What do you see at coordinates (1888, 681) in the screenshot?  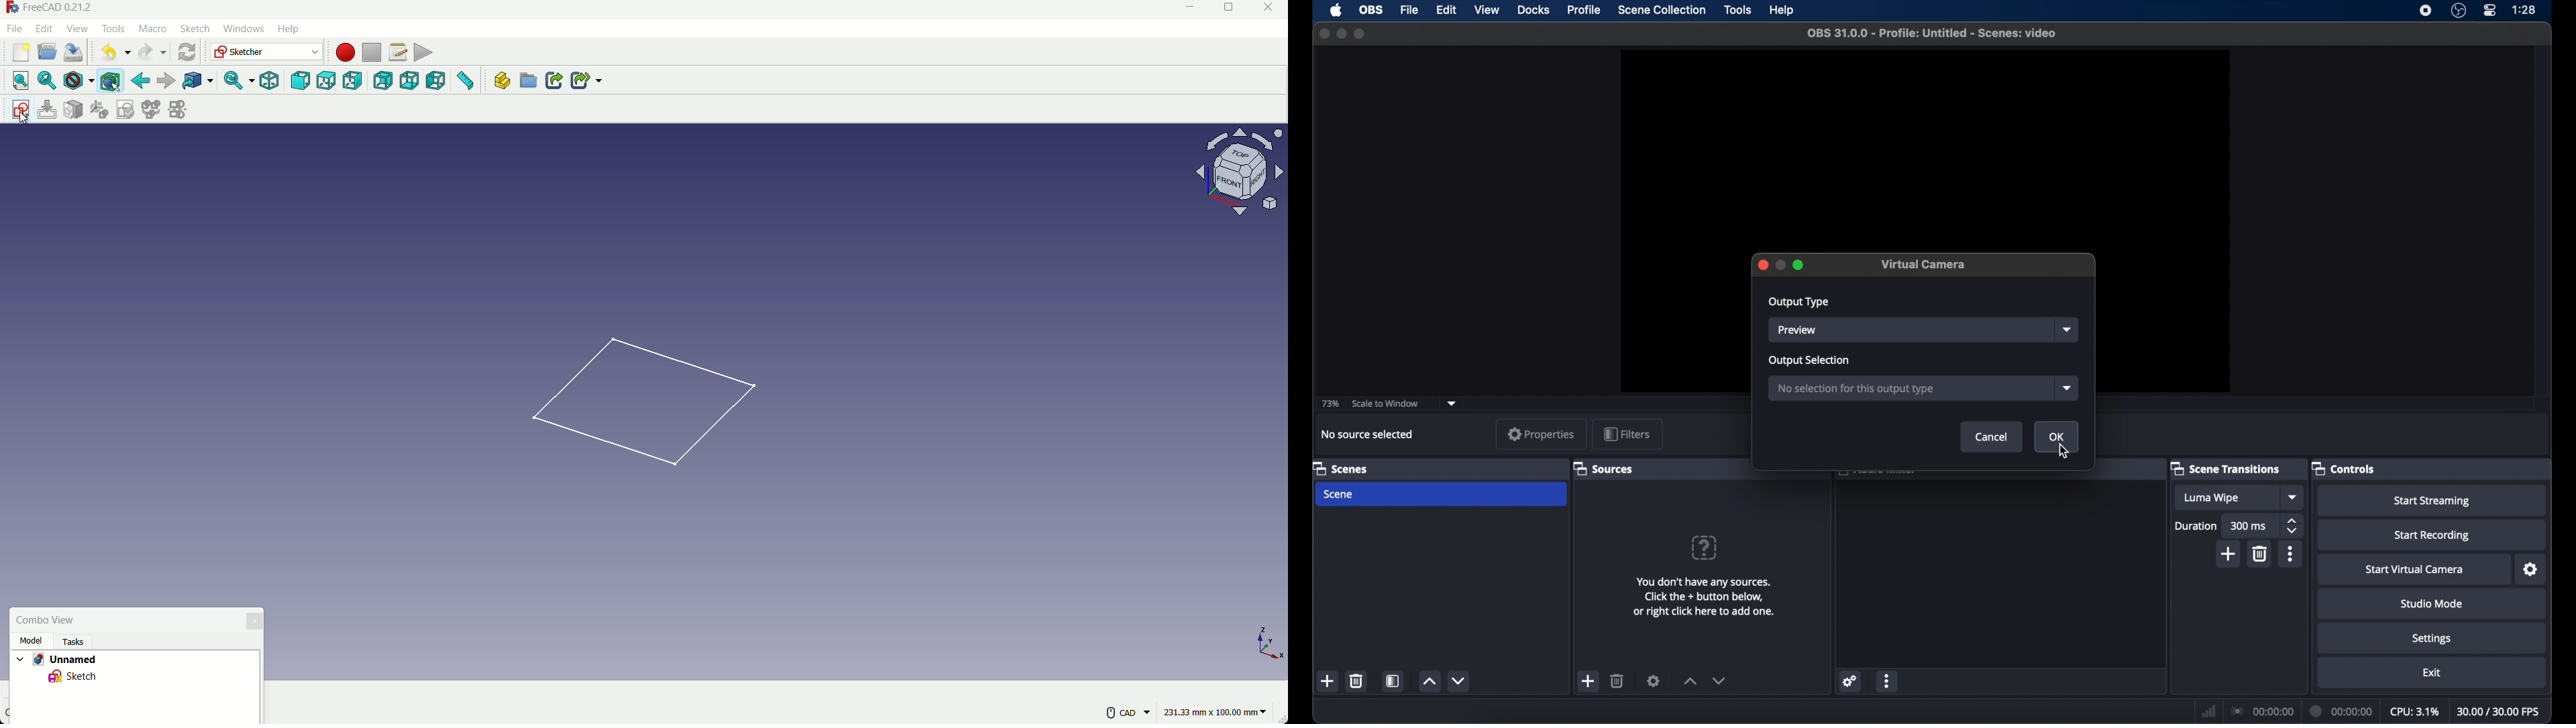 I see `more options` at bounding box center [1888, 681].